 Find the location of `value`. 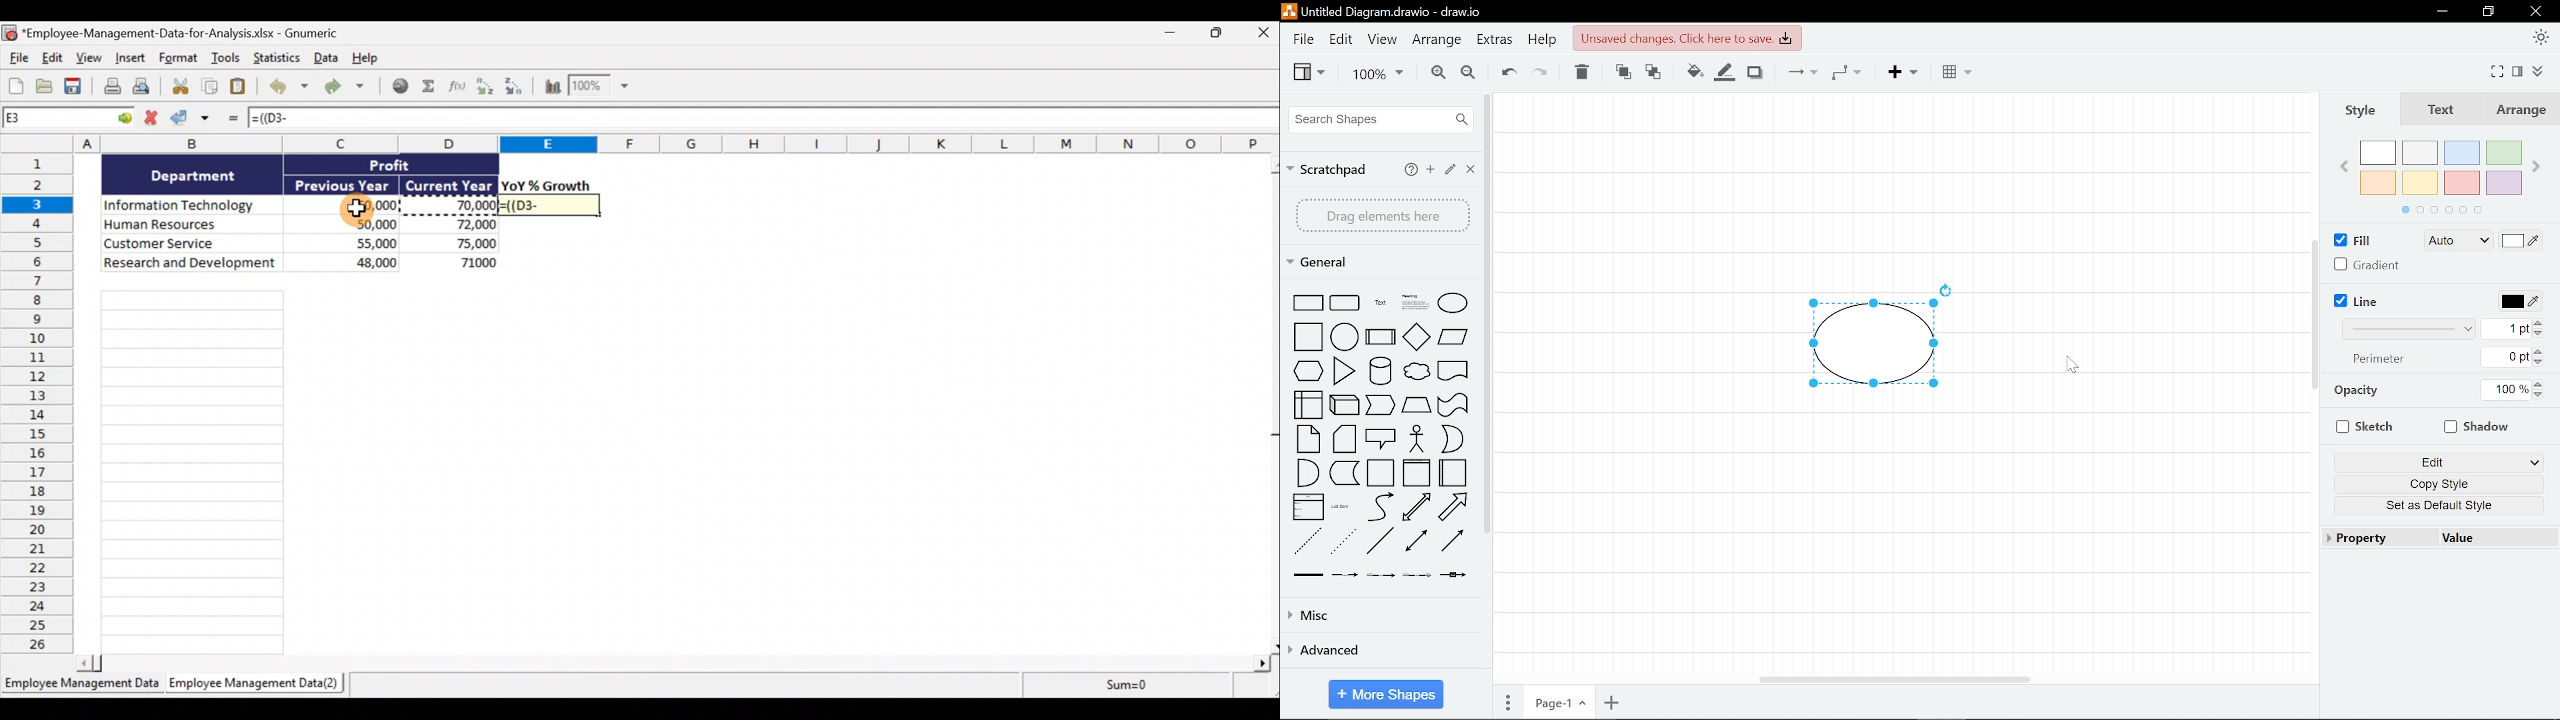

value is located at coordinates (2469, 538).